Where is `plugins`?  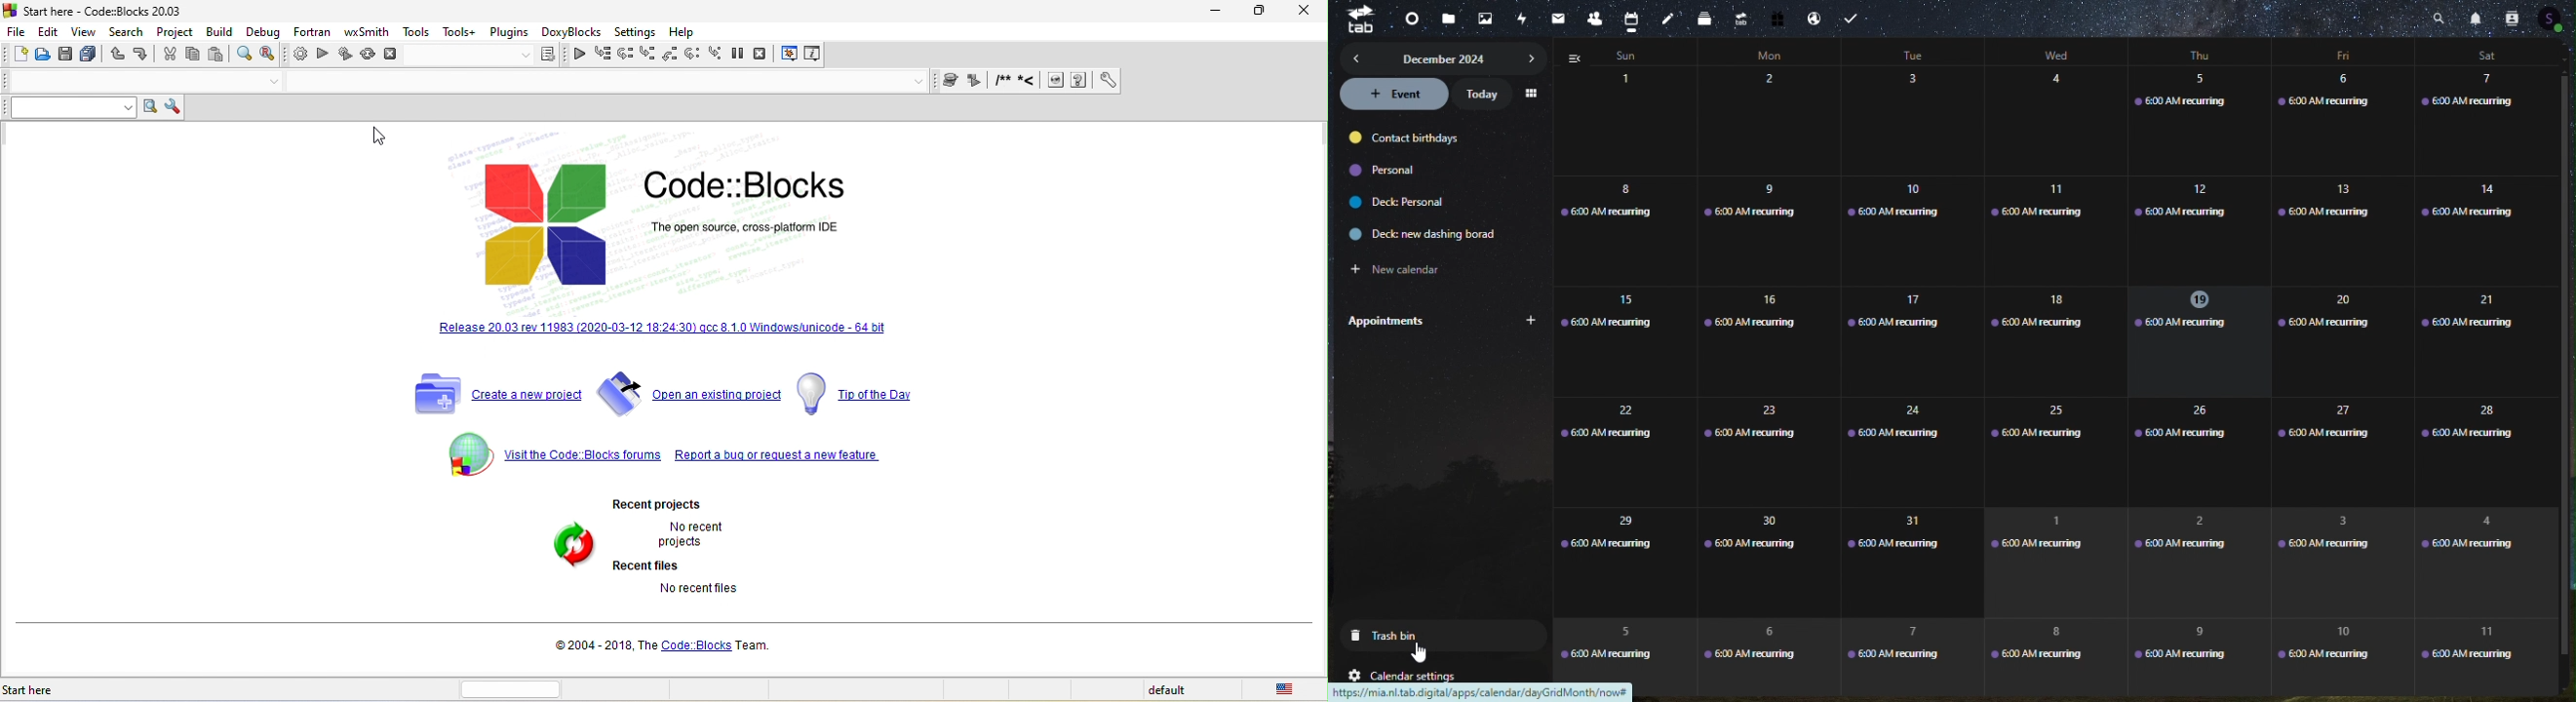 plugins is located at coordinates (509, 30).